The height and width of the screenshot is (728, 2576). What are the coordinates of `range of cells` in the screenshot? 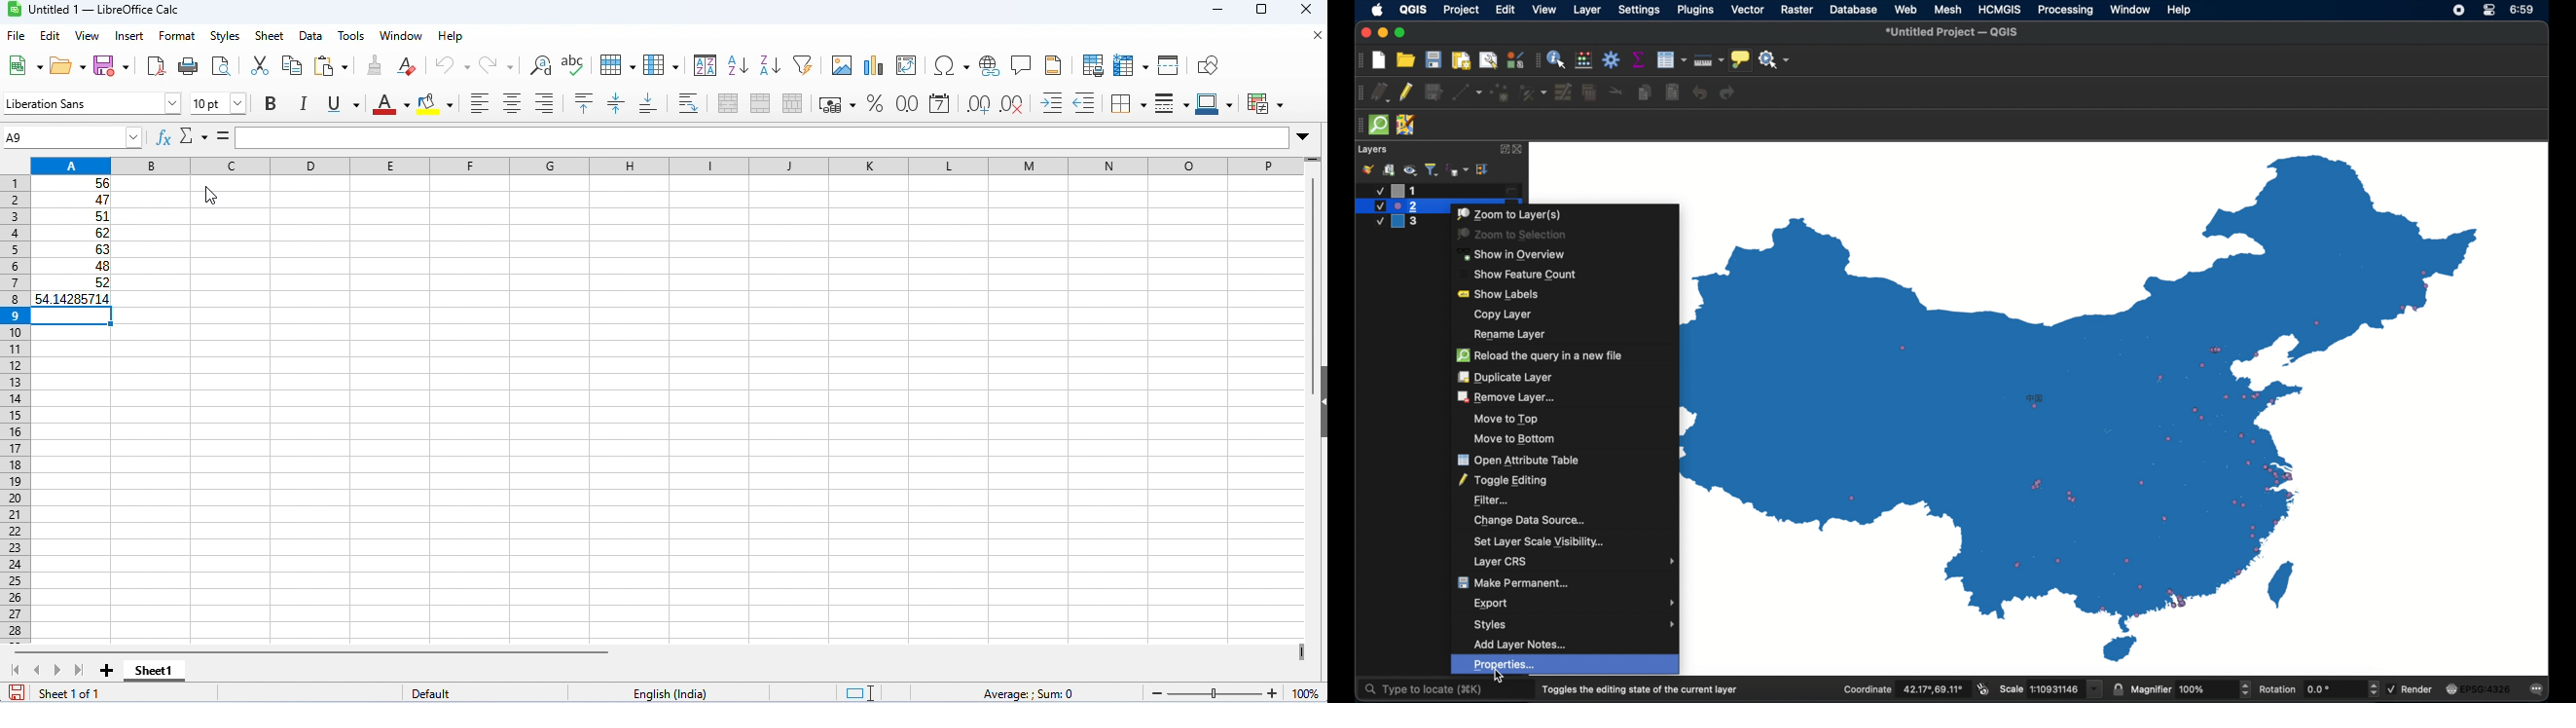 It's located at (72, 233).